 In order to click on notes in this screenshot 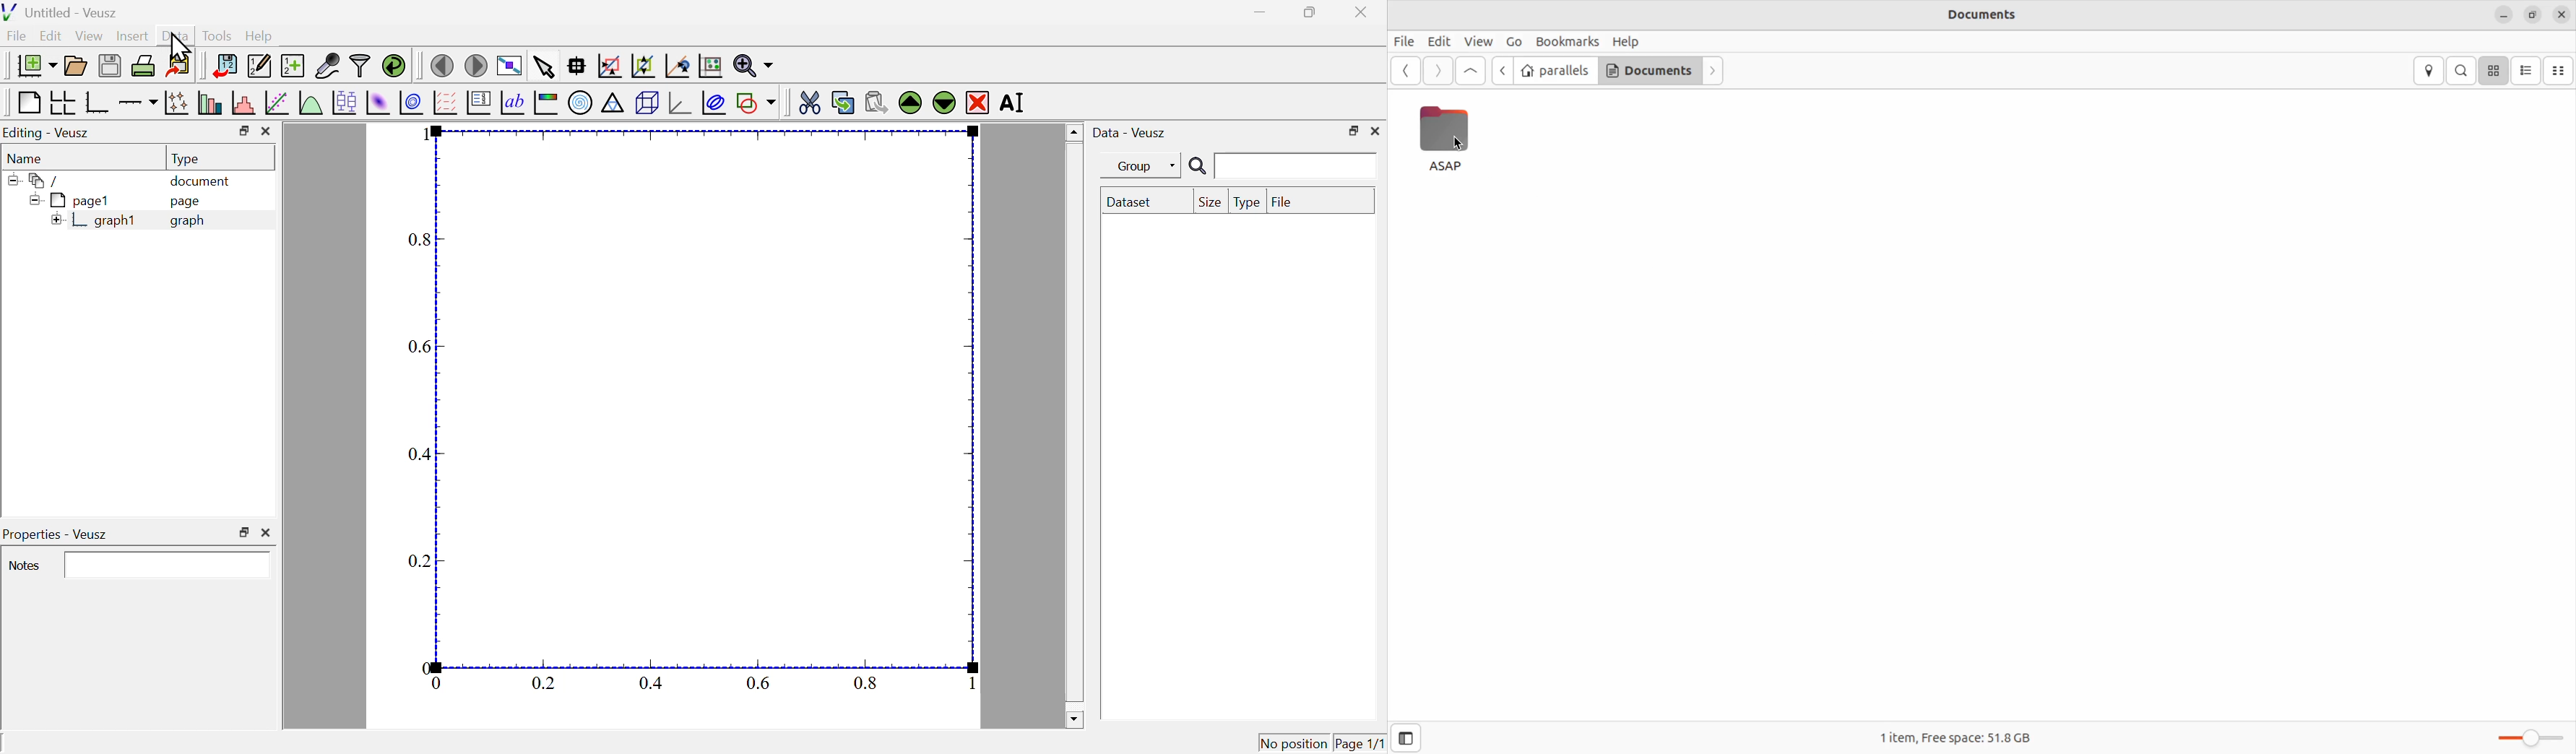, I will do `click(25, 566)`.